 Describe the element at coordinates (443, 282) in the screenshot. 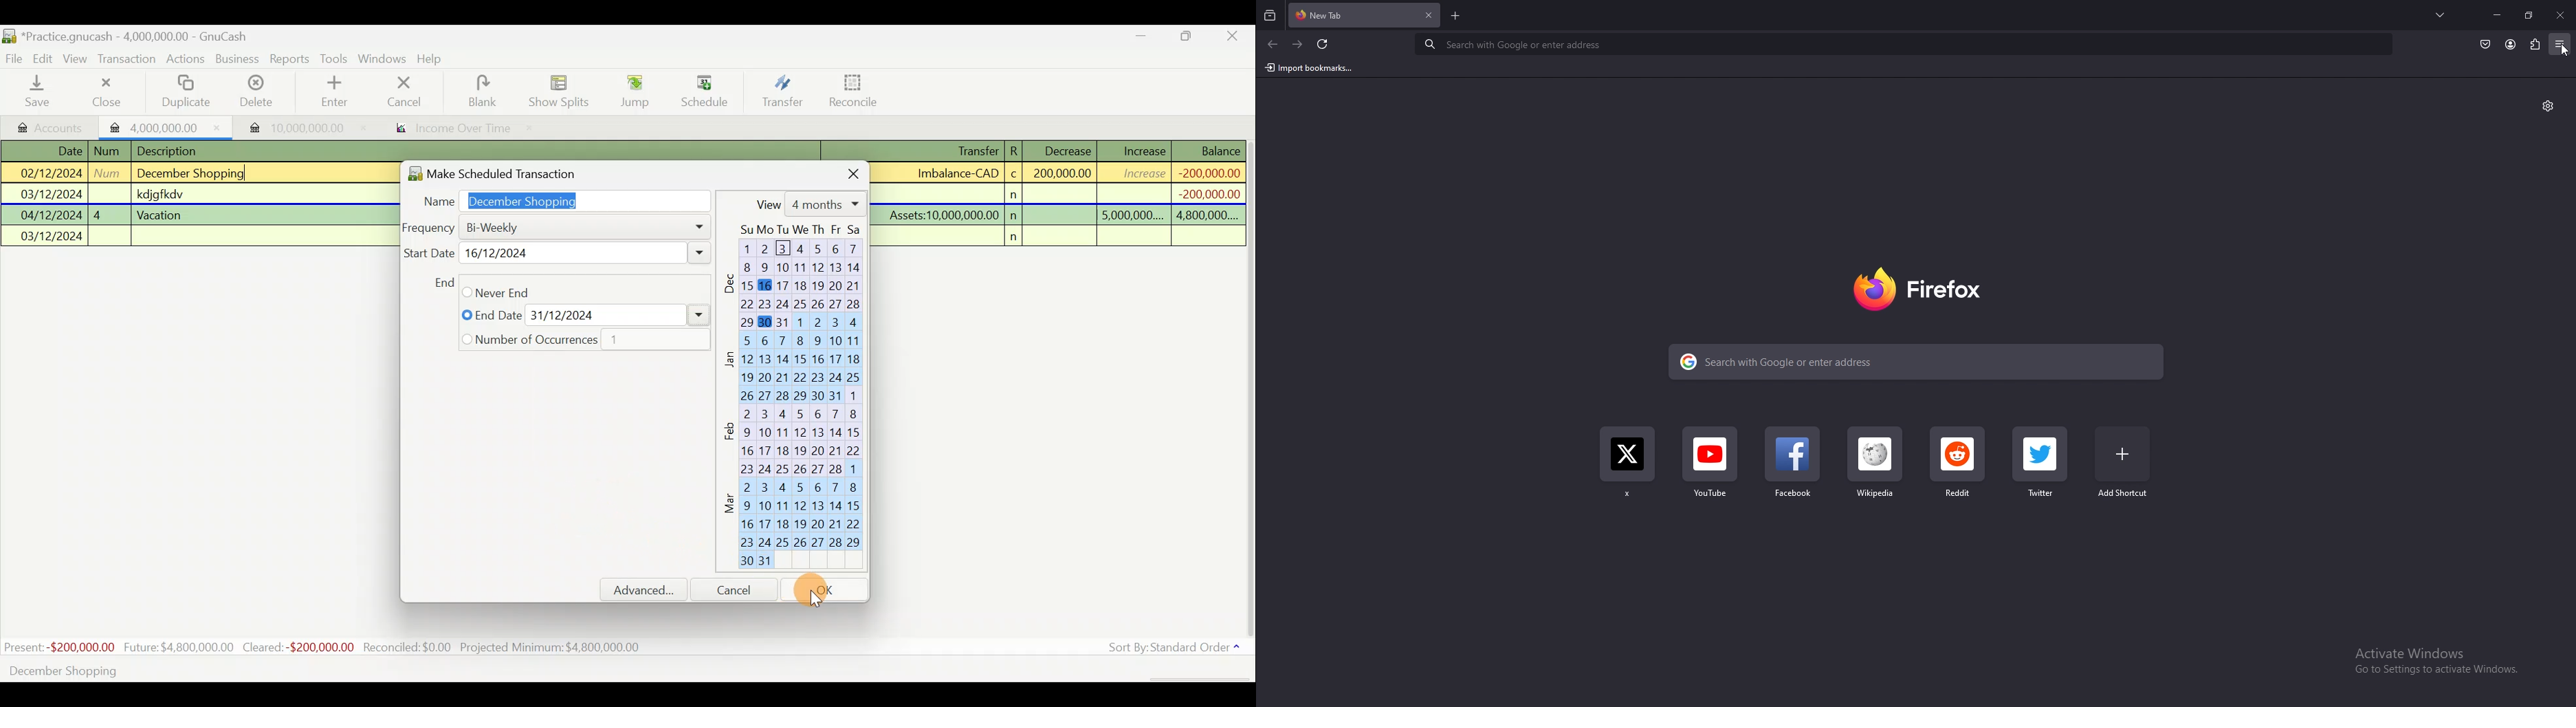

I see `End` at that location.